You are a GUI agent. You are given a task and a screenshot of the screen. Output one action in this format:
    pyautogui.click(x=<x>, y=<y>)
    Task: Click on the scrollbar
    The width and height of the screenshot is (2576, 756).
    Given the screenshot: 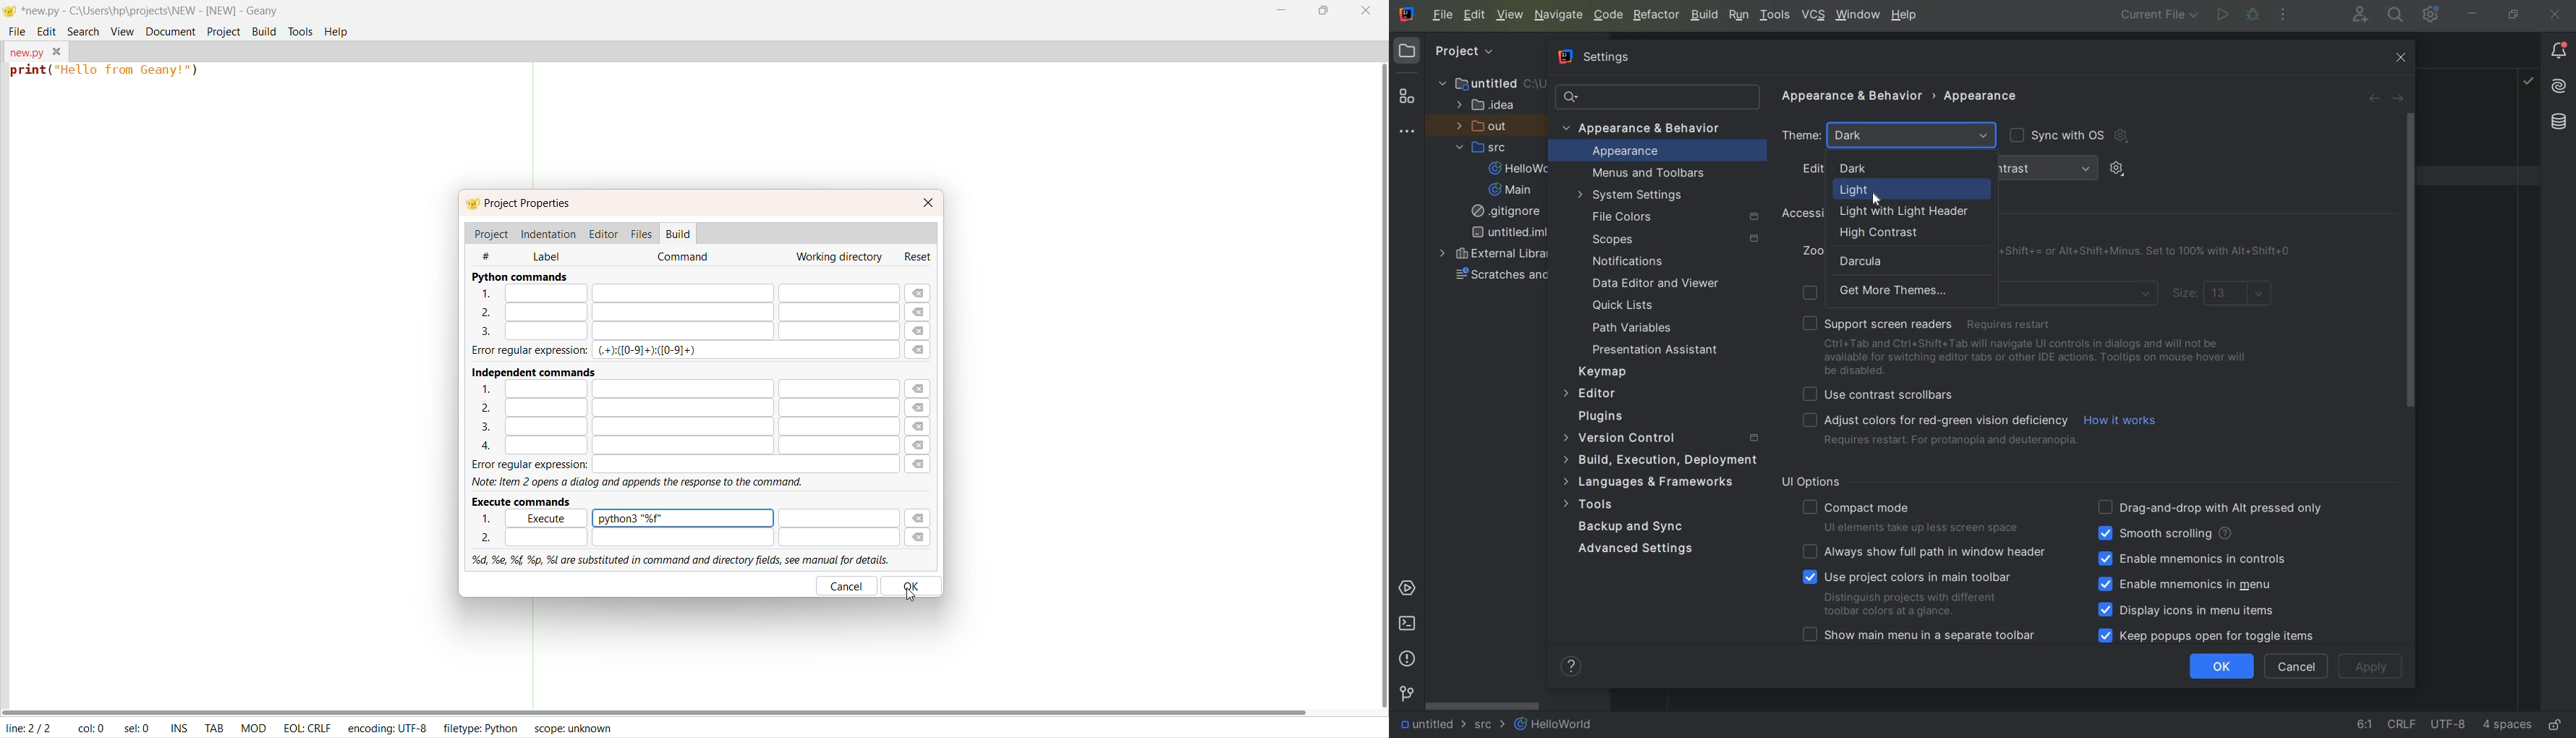 What is the action you would take?
    pyautogui.click(x=2409, y=261)
    